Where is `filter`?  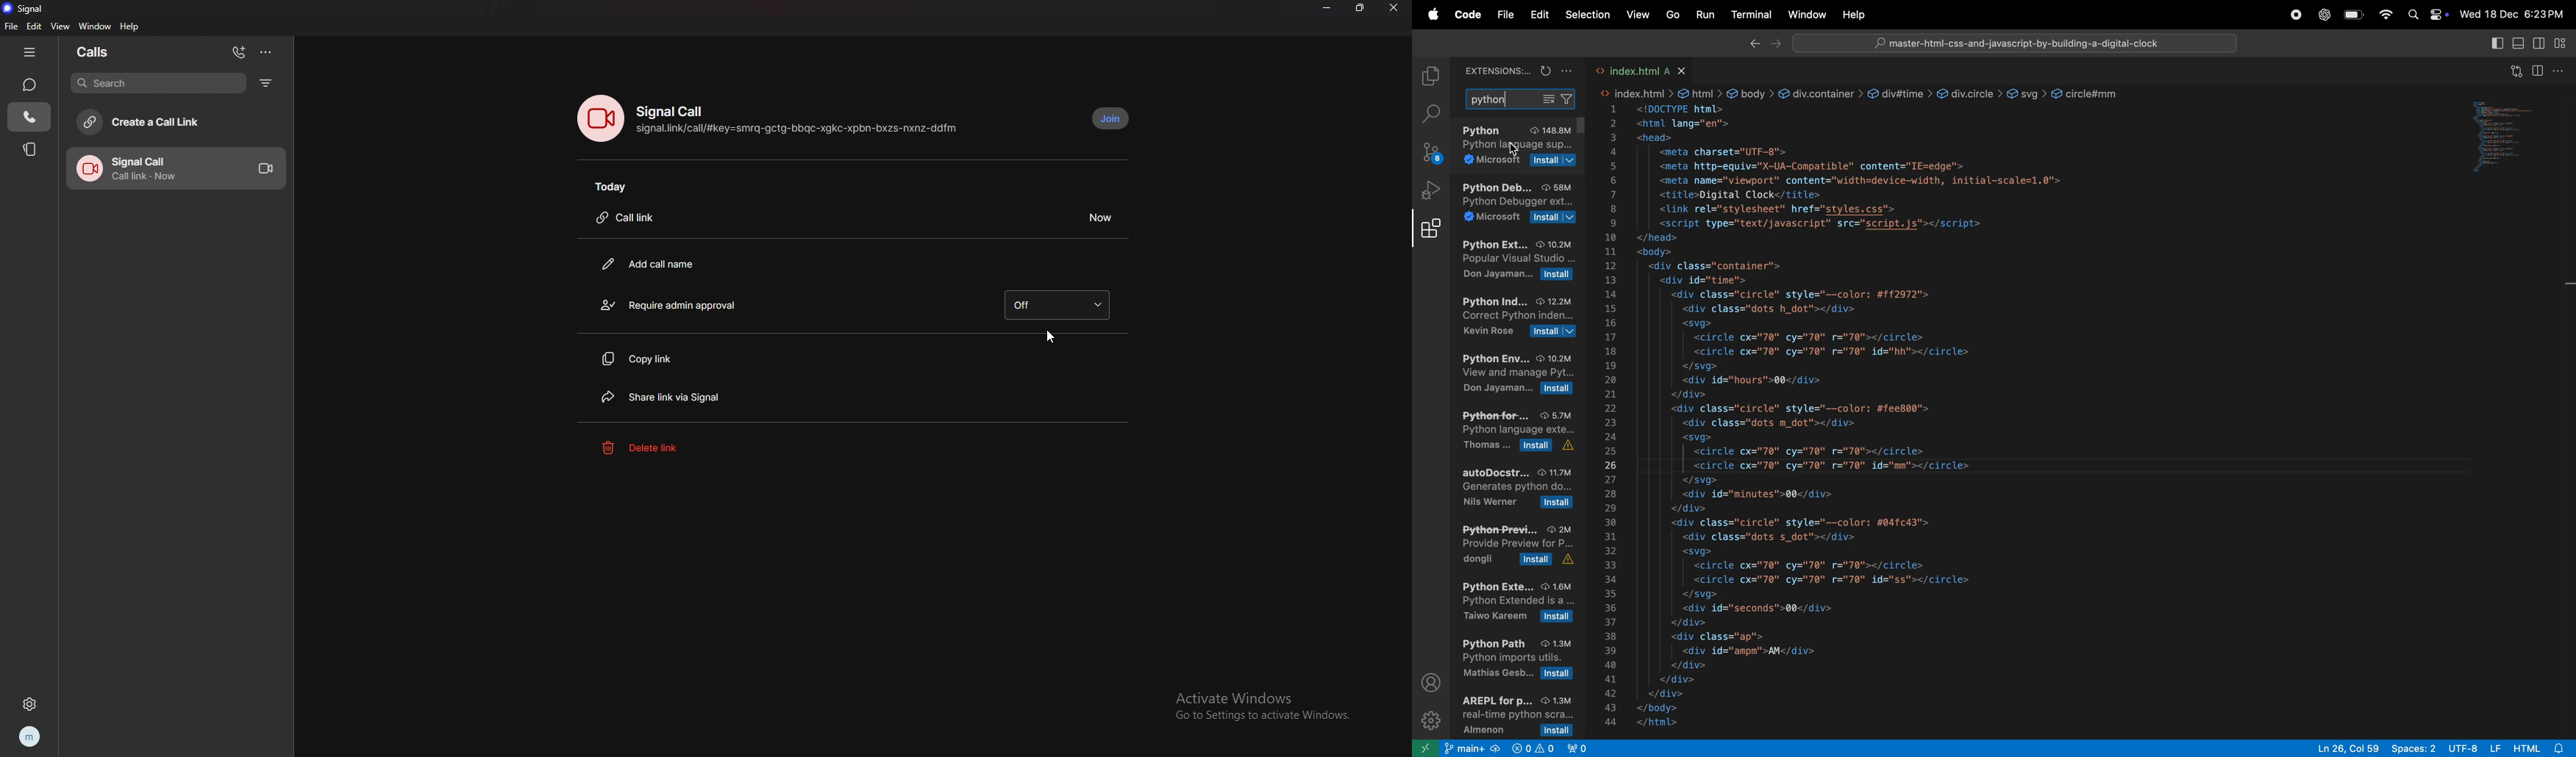 filter is located at coordinates (267, 83).